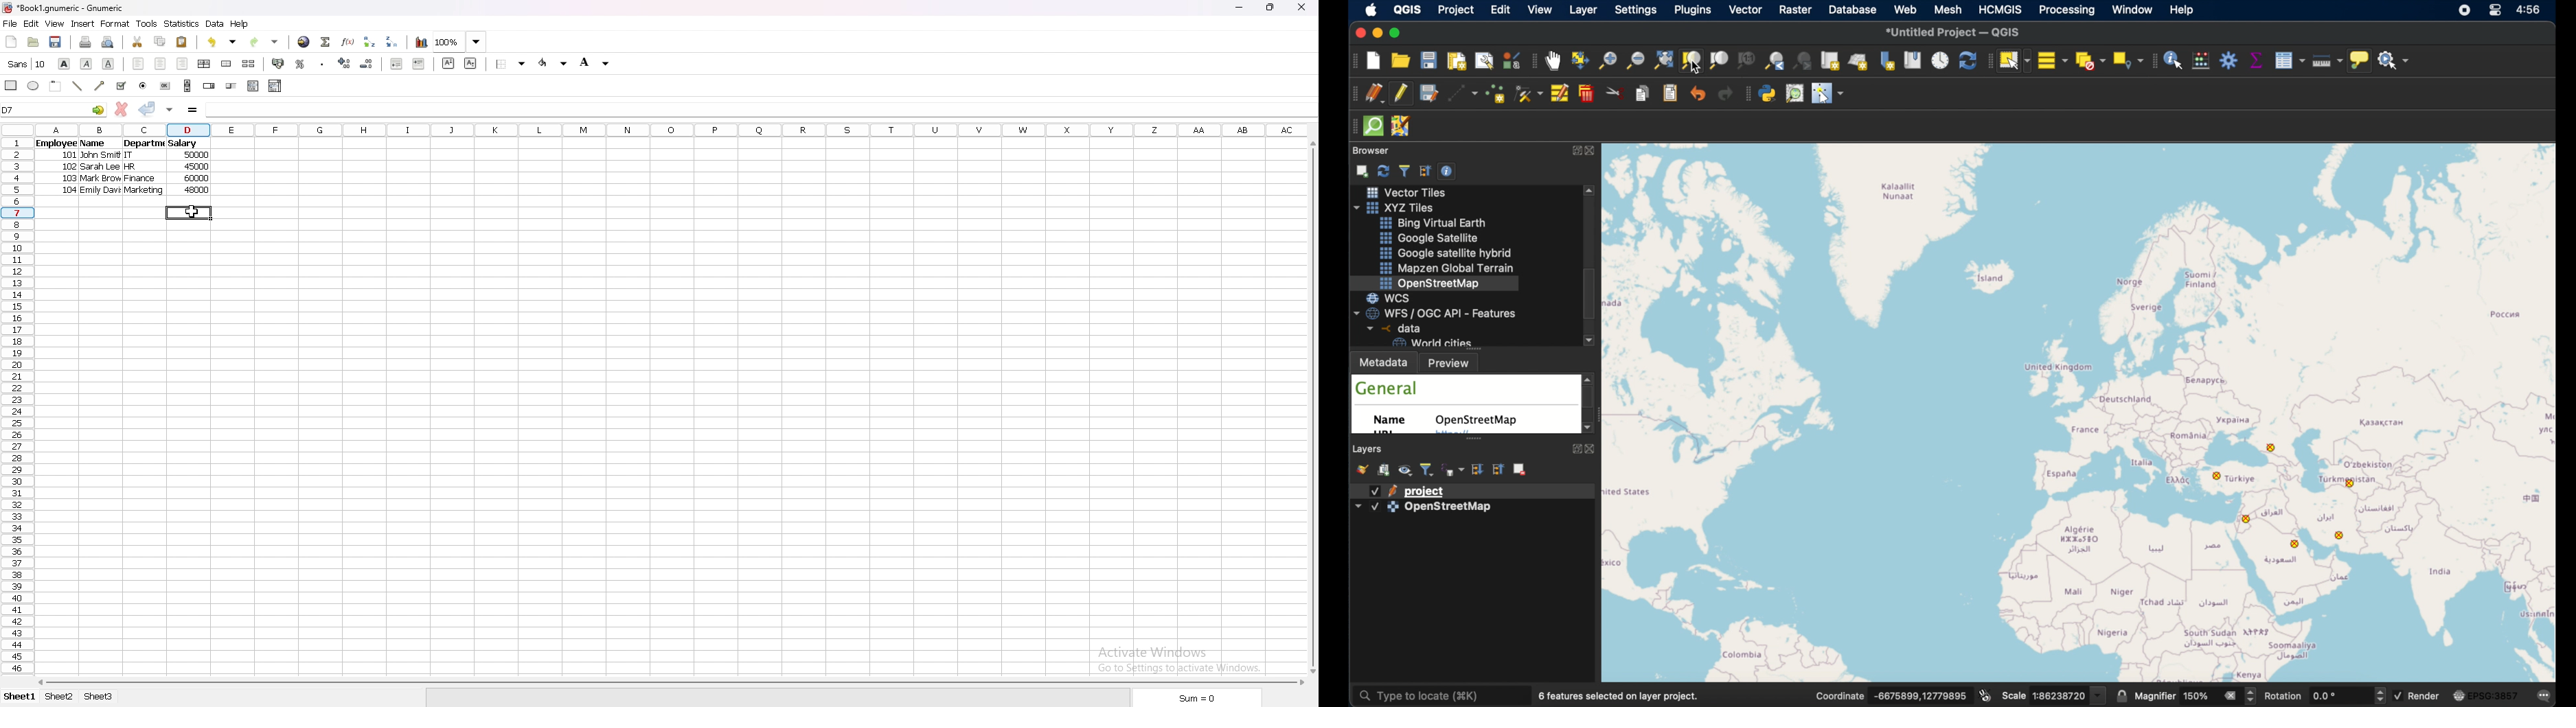 The height and width of the screenshot is (728, 2576). Describe the element at coordinates (223, 42) in the screenshot. I see `undo` at that location.